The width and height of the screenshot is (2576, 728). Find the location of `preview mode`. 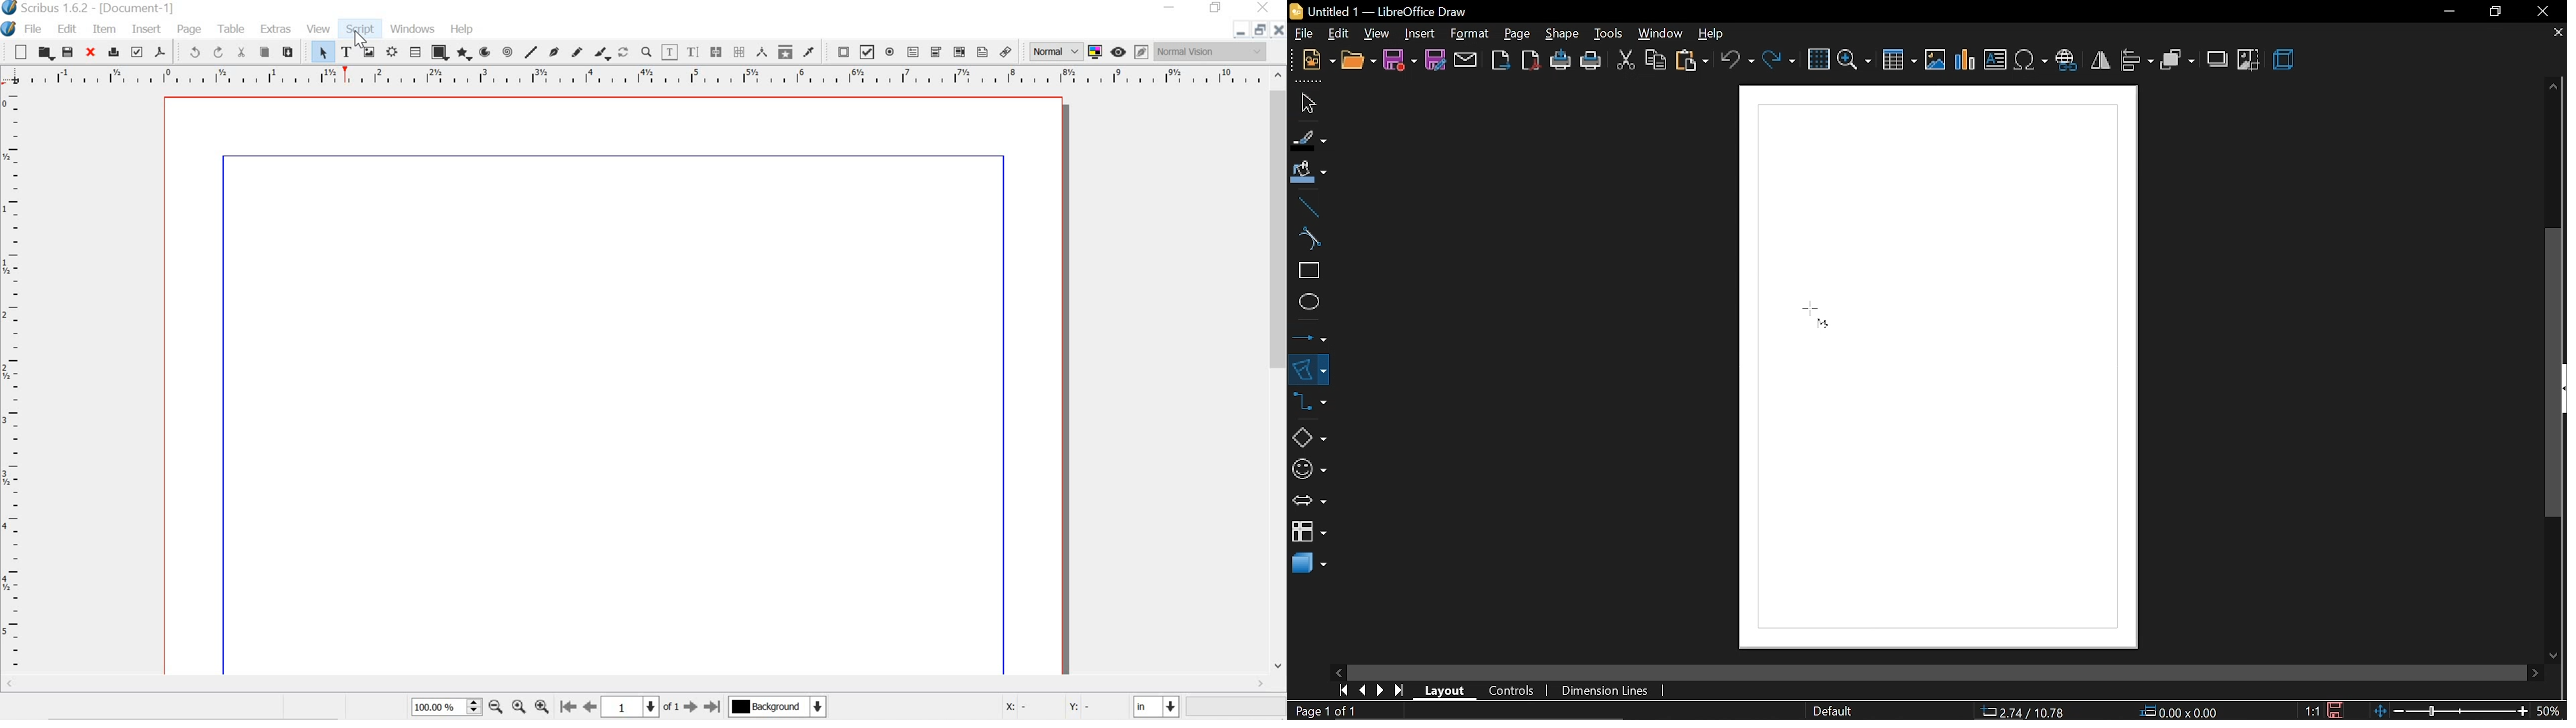

preview mode is located at coordinates (1120, 51).